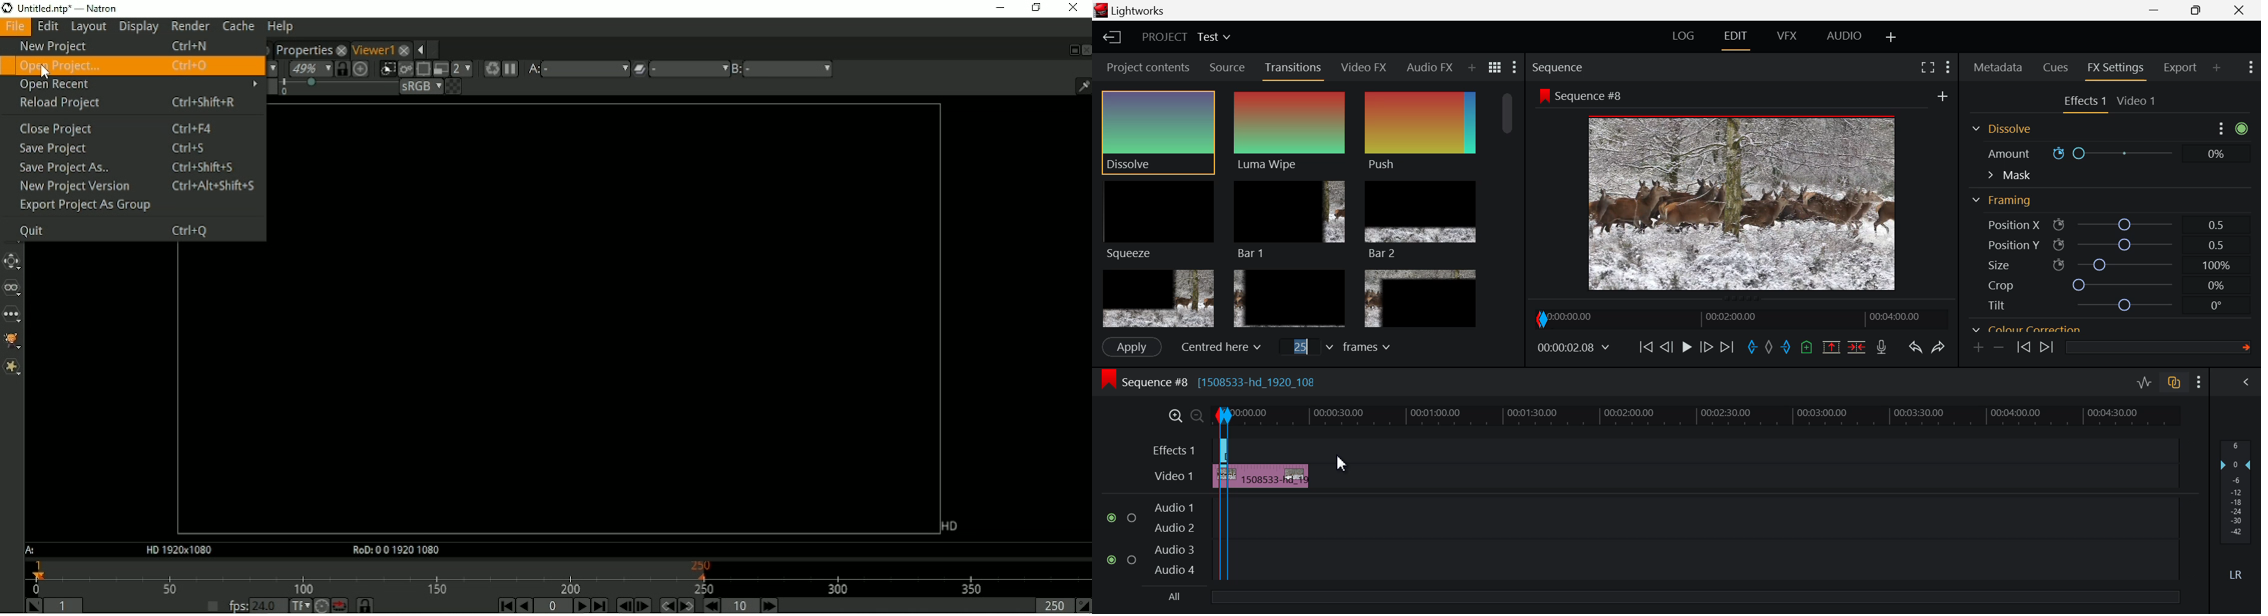 This screenshot has width=2268, height=616. Describe the element at coordinates (1496, 68) in the screenshot. I see `Toggle between list and title view` at that location.